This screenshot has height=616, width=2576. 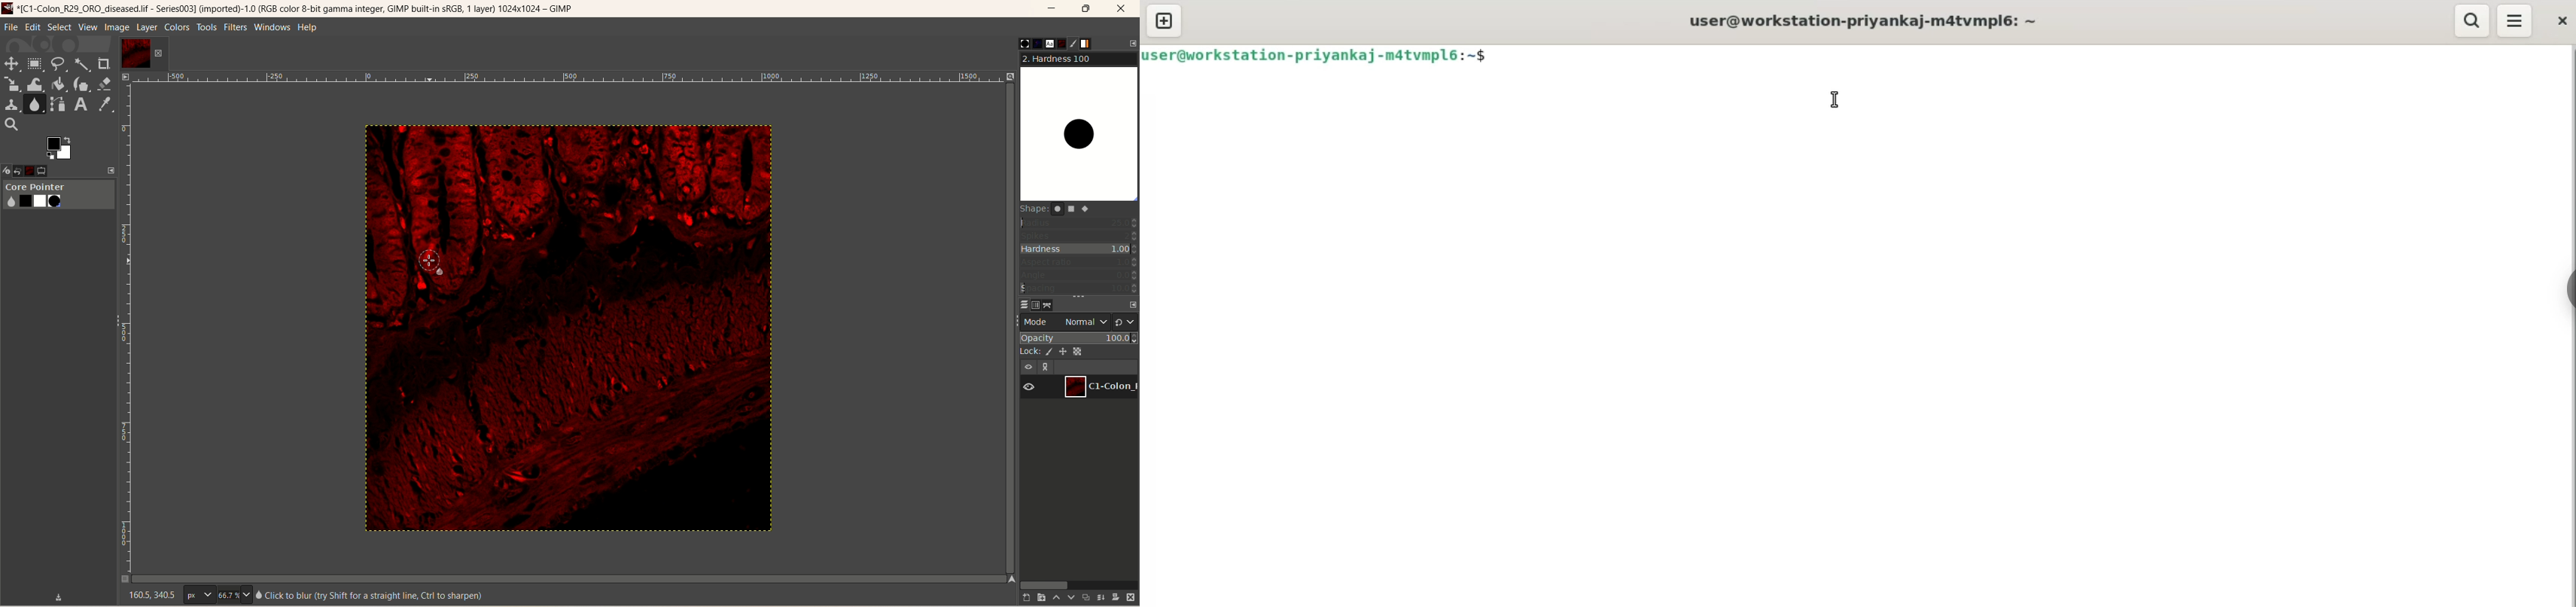 What do you see at coordinates (145, 595) in the screenshot?
I see `coordinates` at bounding box center [145, 595].